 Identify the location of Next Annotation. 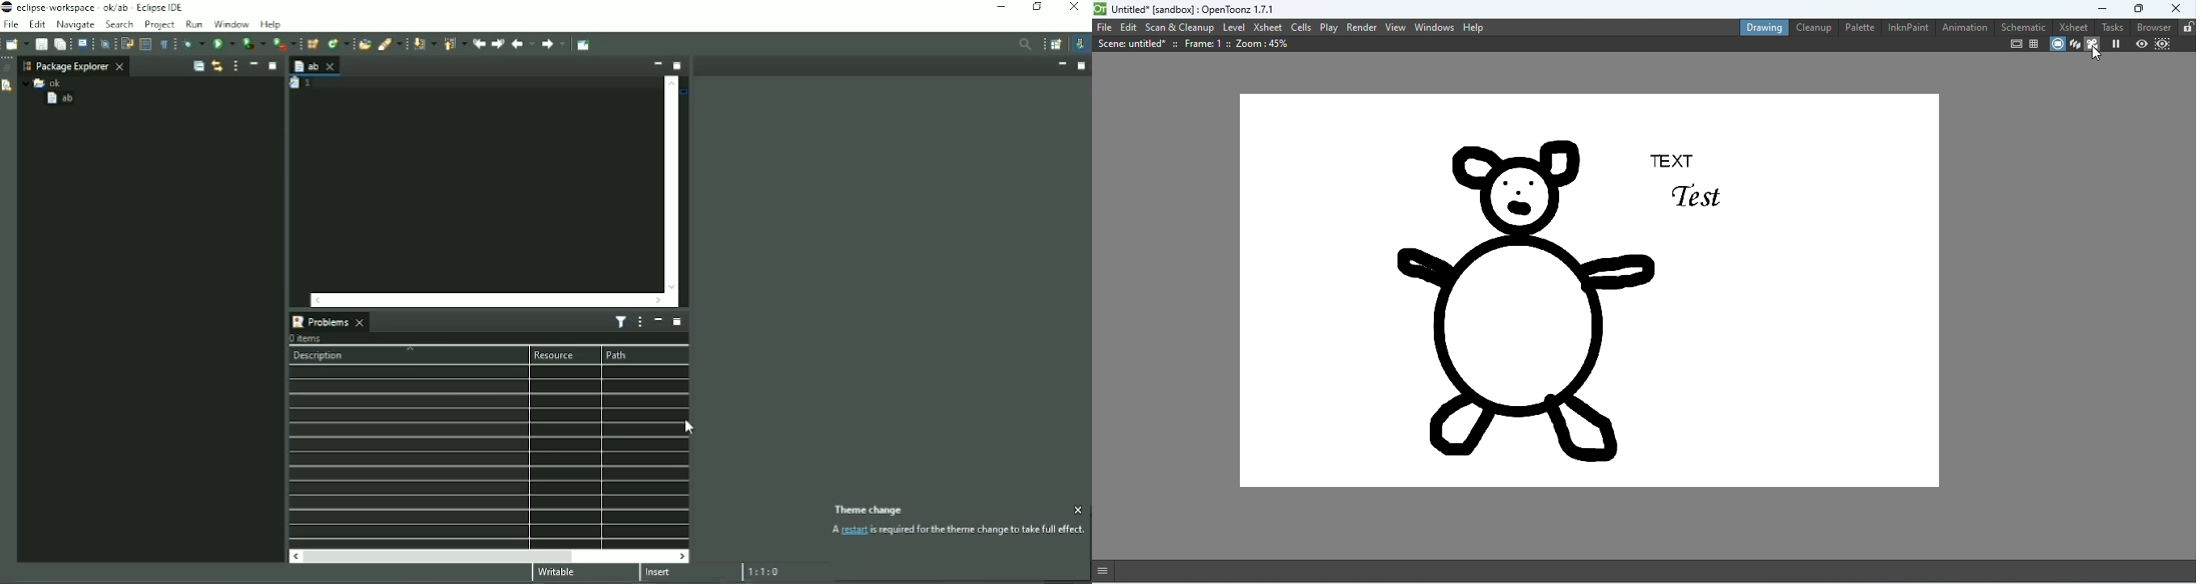
(425, 42).